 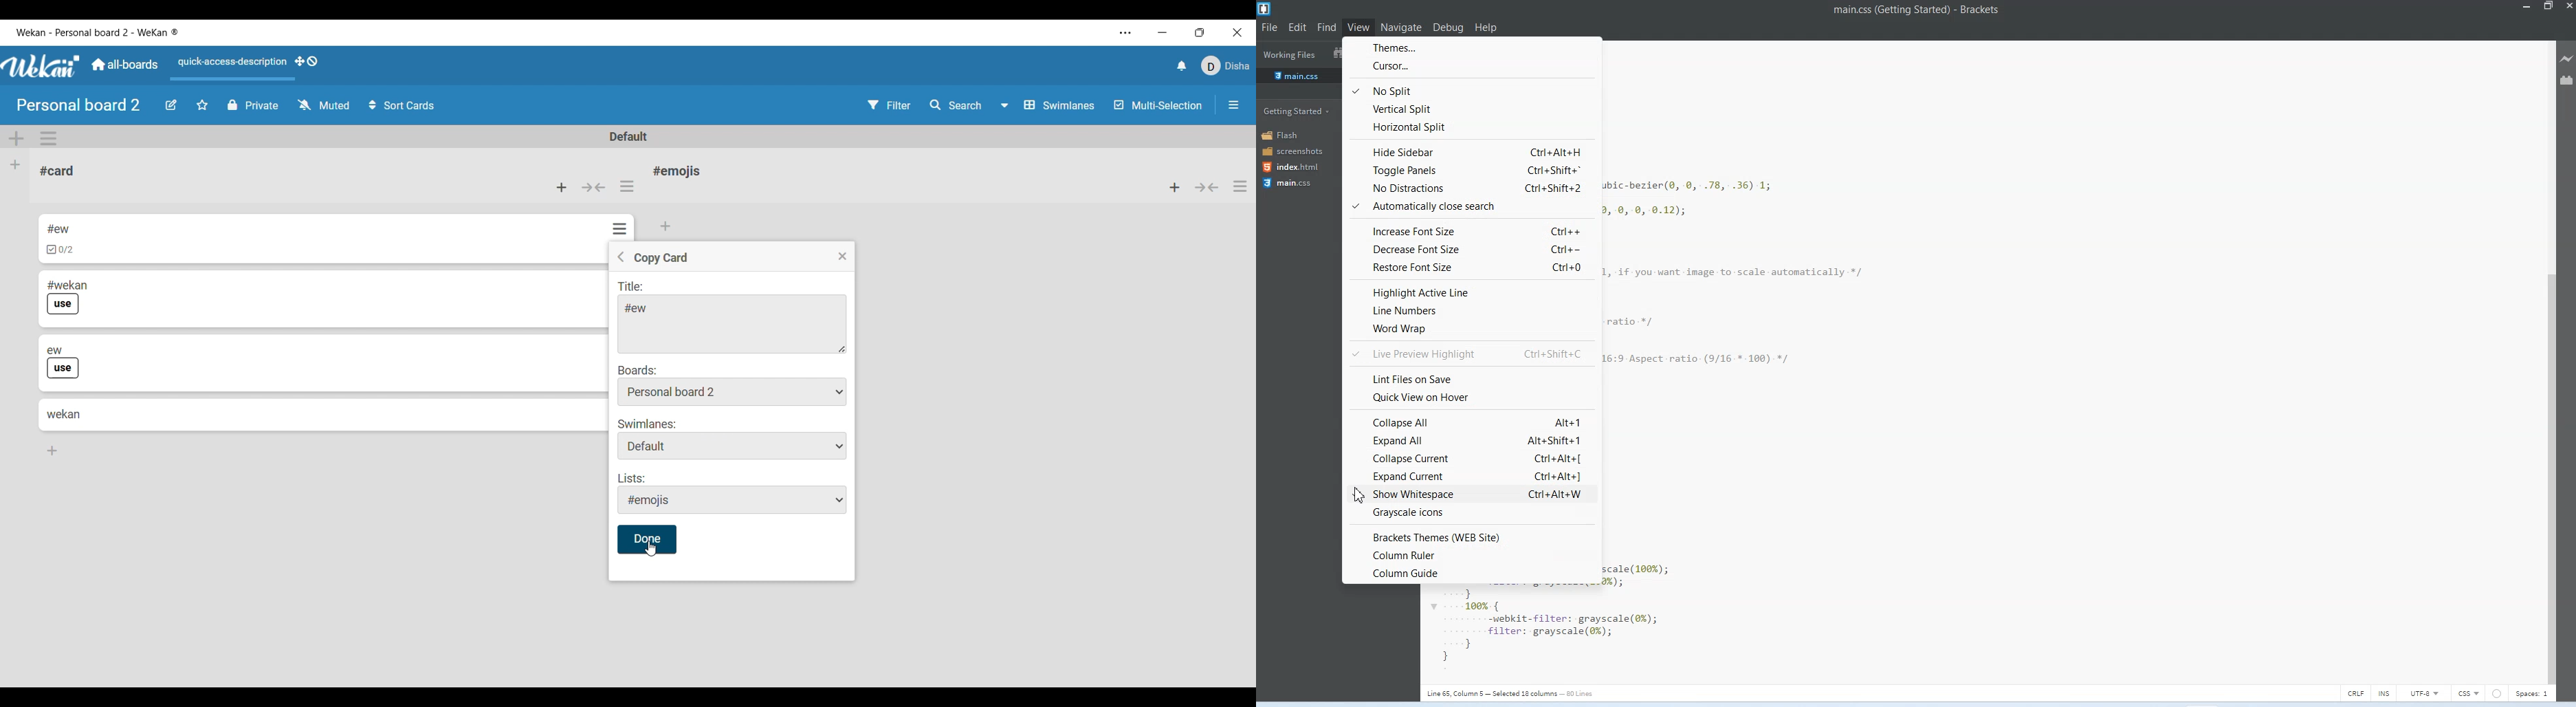 What do you see at coordinates (1471, 536) in the screenshot?
I see `Brackets theme website` at bounding box center [1471, 536].